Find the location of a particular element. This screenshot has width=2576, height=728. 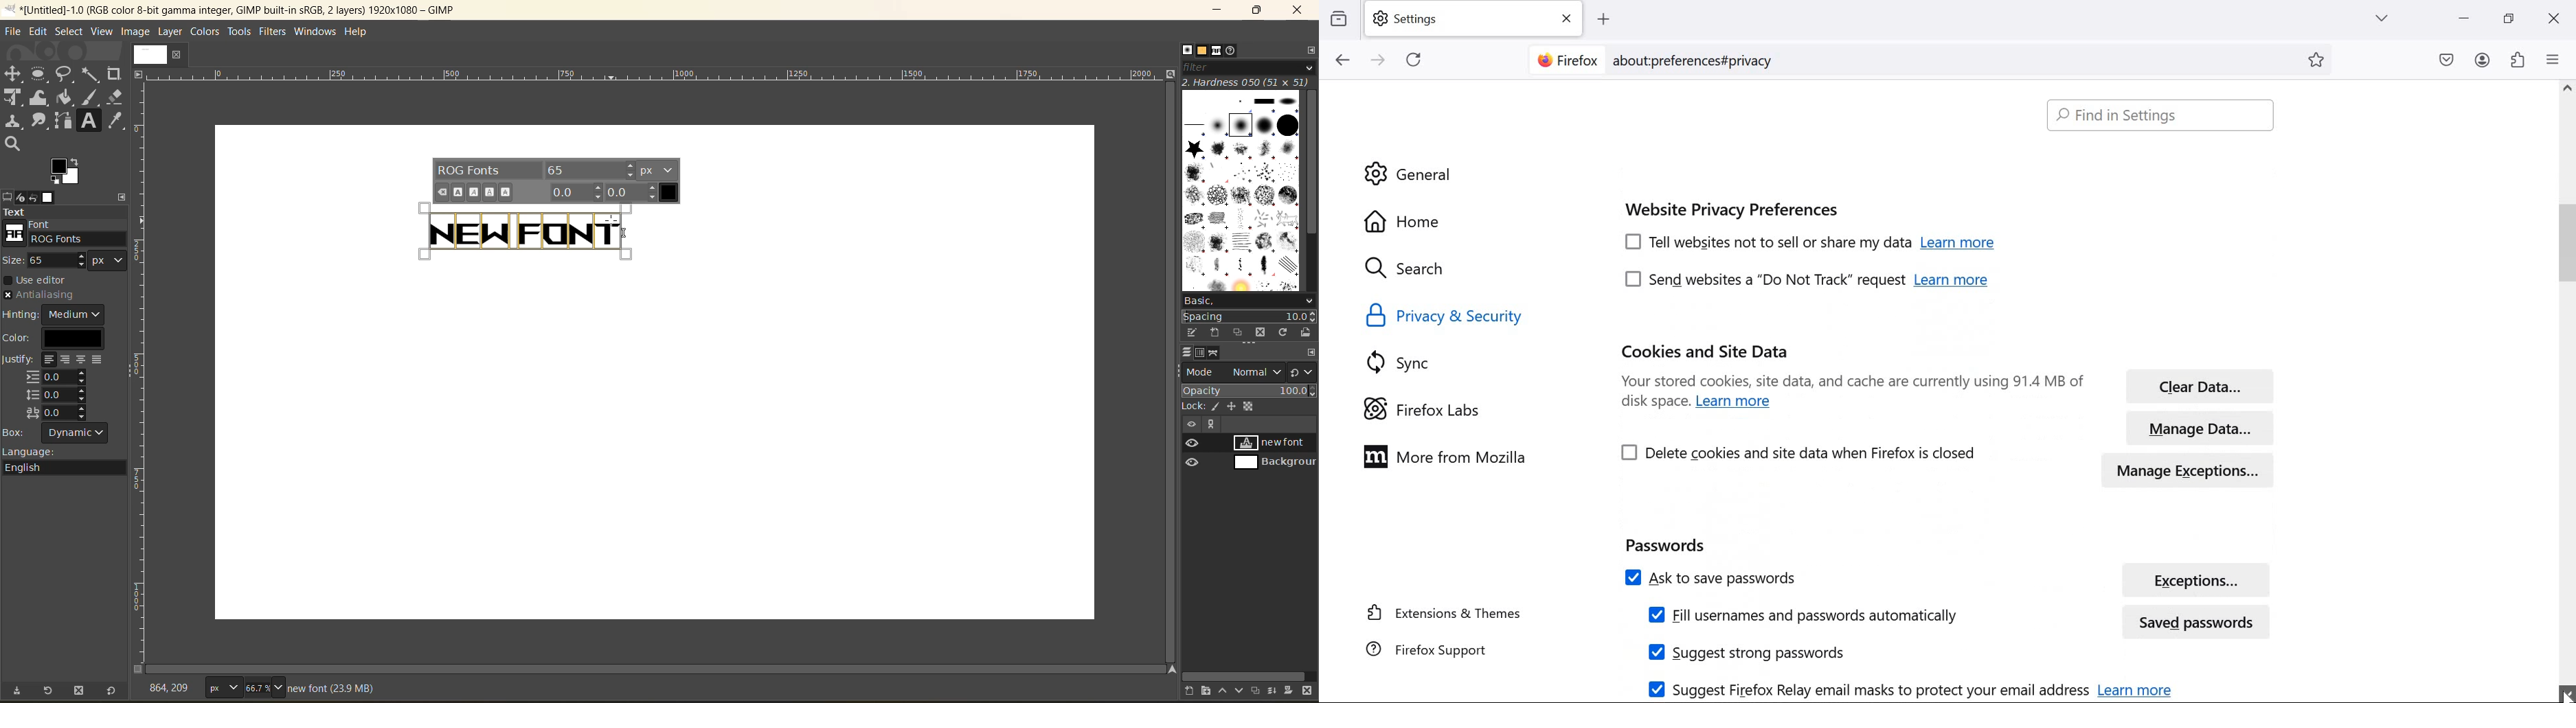

[7] send websites a “Do Not Track” request Learn more is located at coordinates (1817, 281).